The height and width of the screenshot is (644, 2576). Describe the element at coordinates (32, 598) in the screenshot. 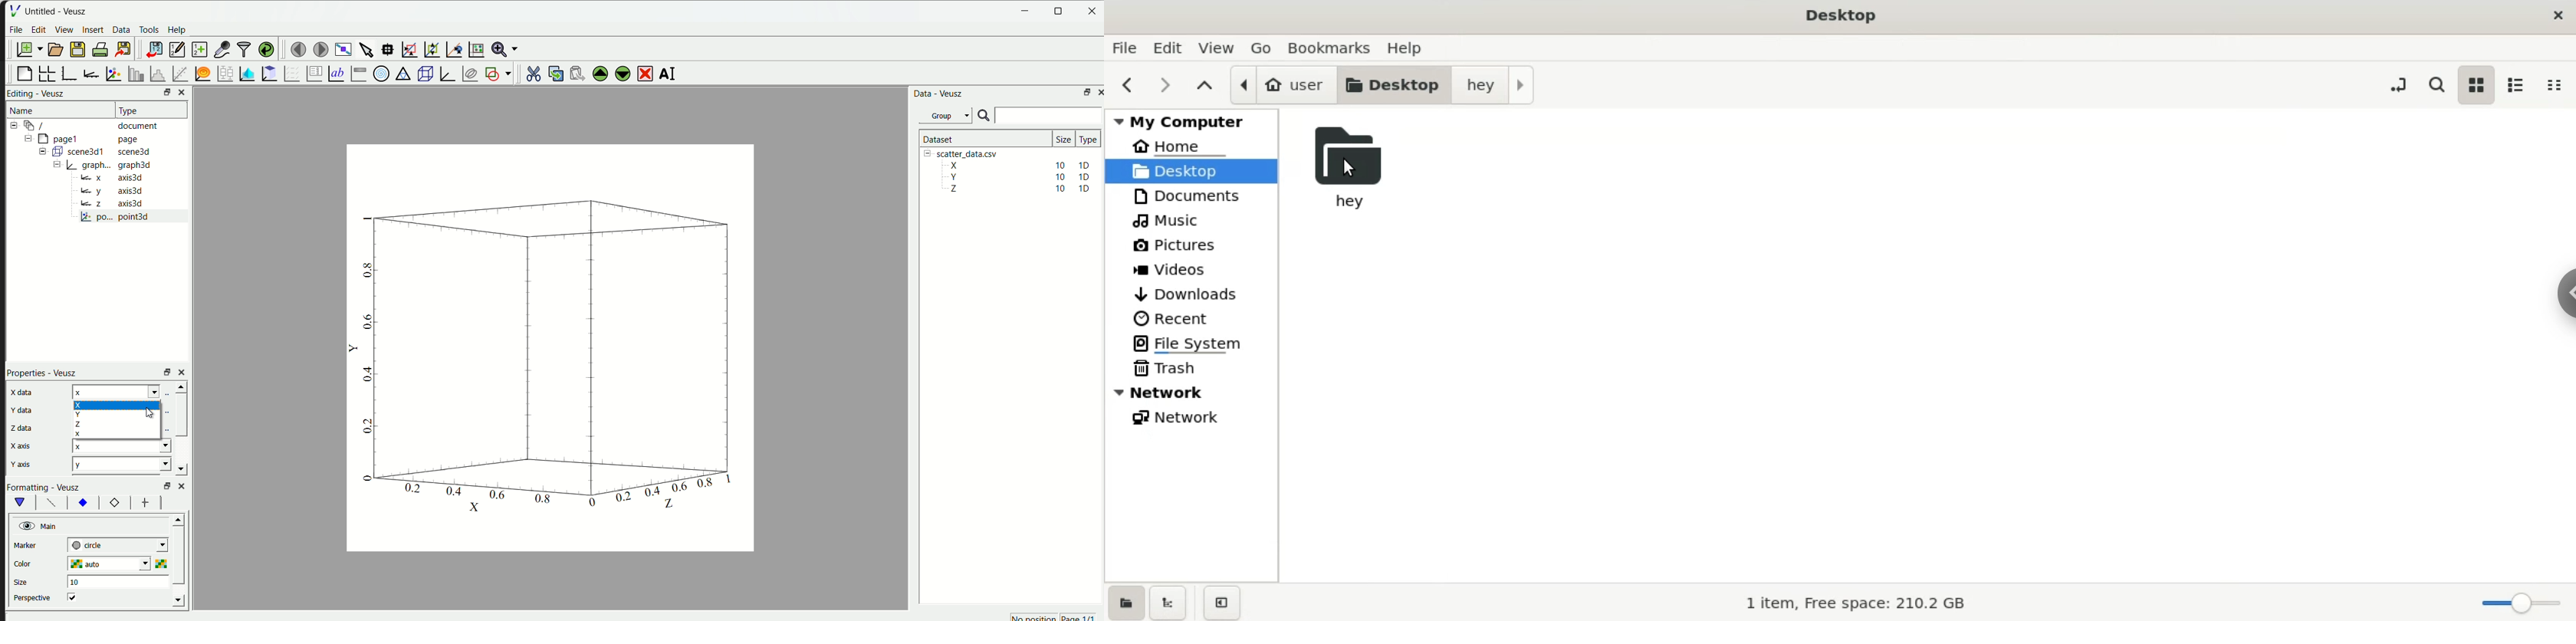

I see `perspective` at that location.